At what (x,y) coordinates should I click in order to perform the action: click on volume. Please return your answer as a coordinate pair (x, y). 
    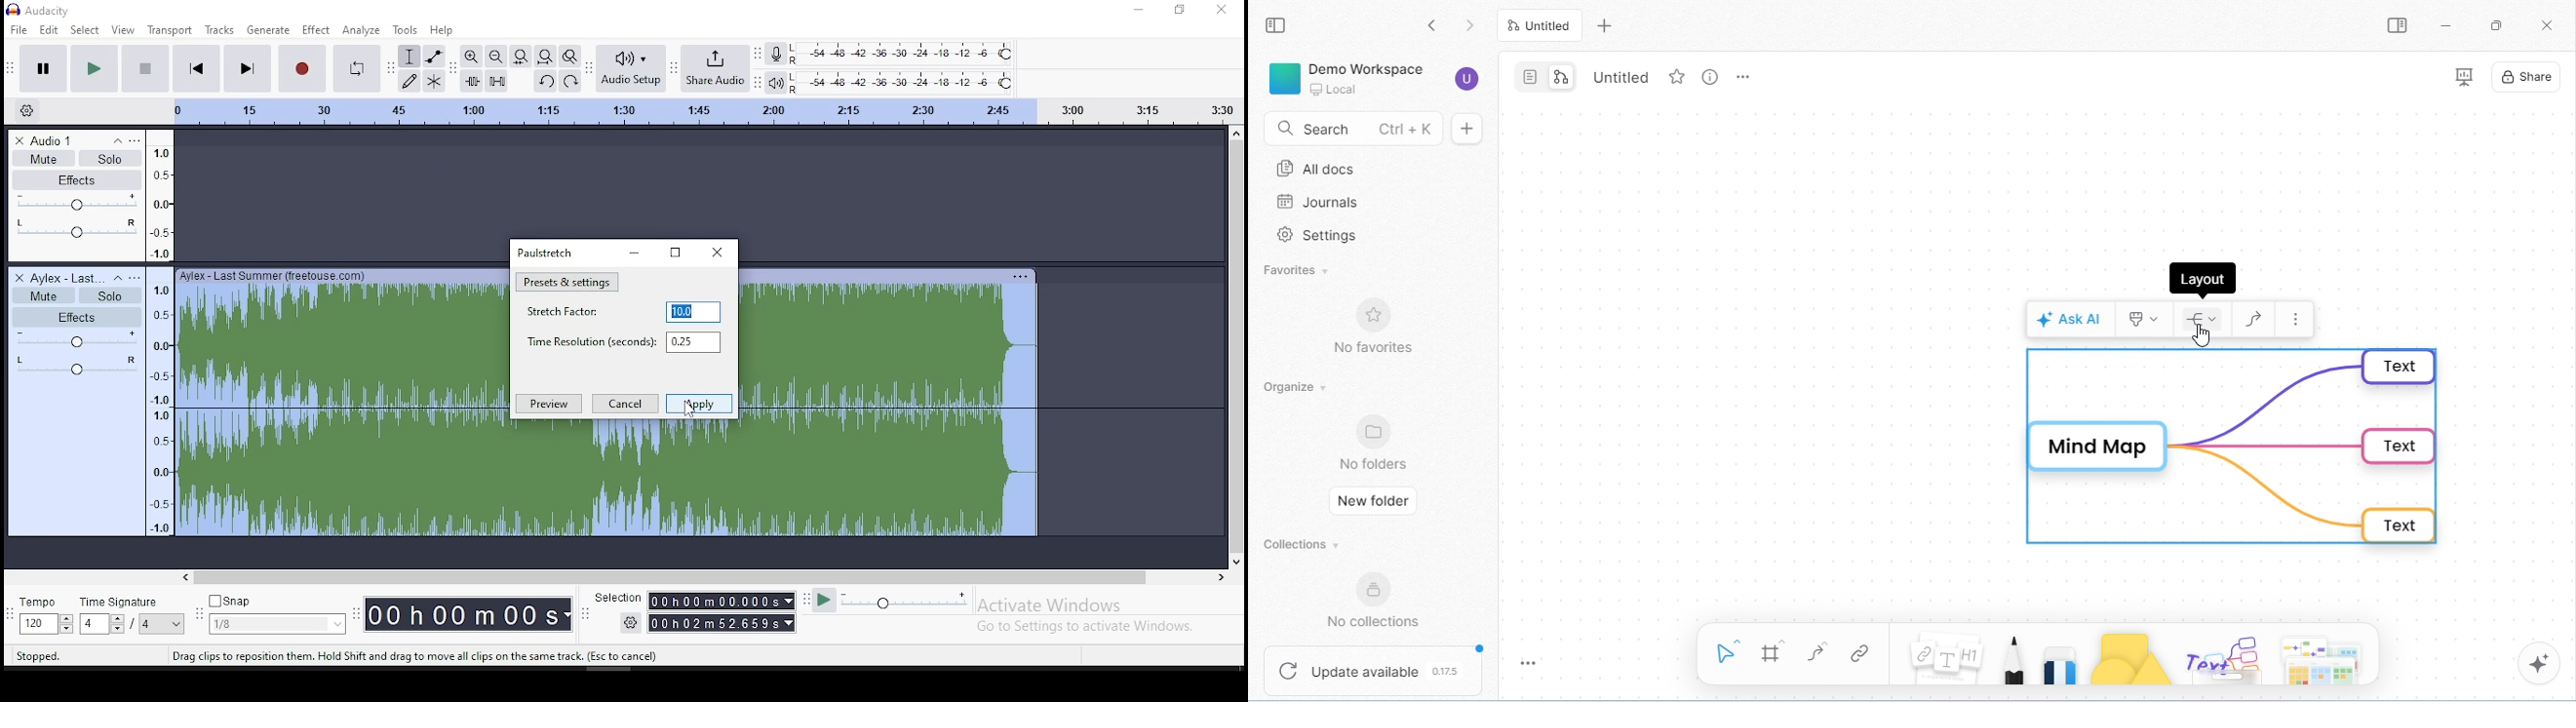
    Looking at the image, I should click on (78, 205).